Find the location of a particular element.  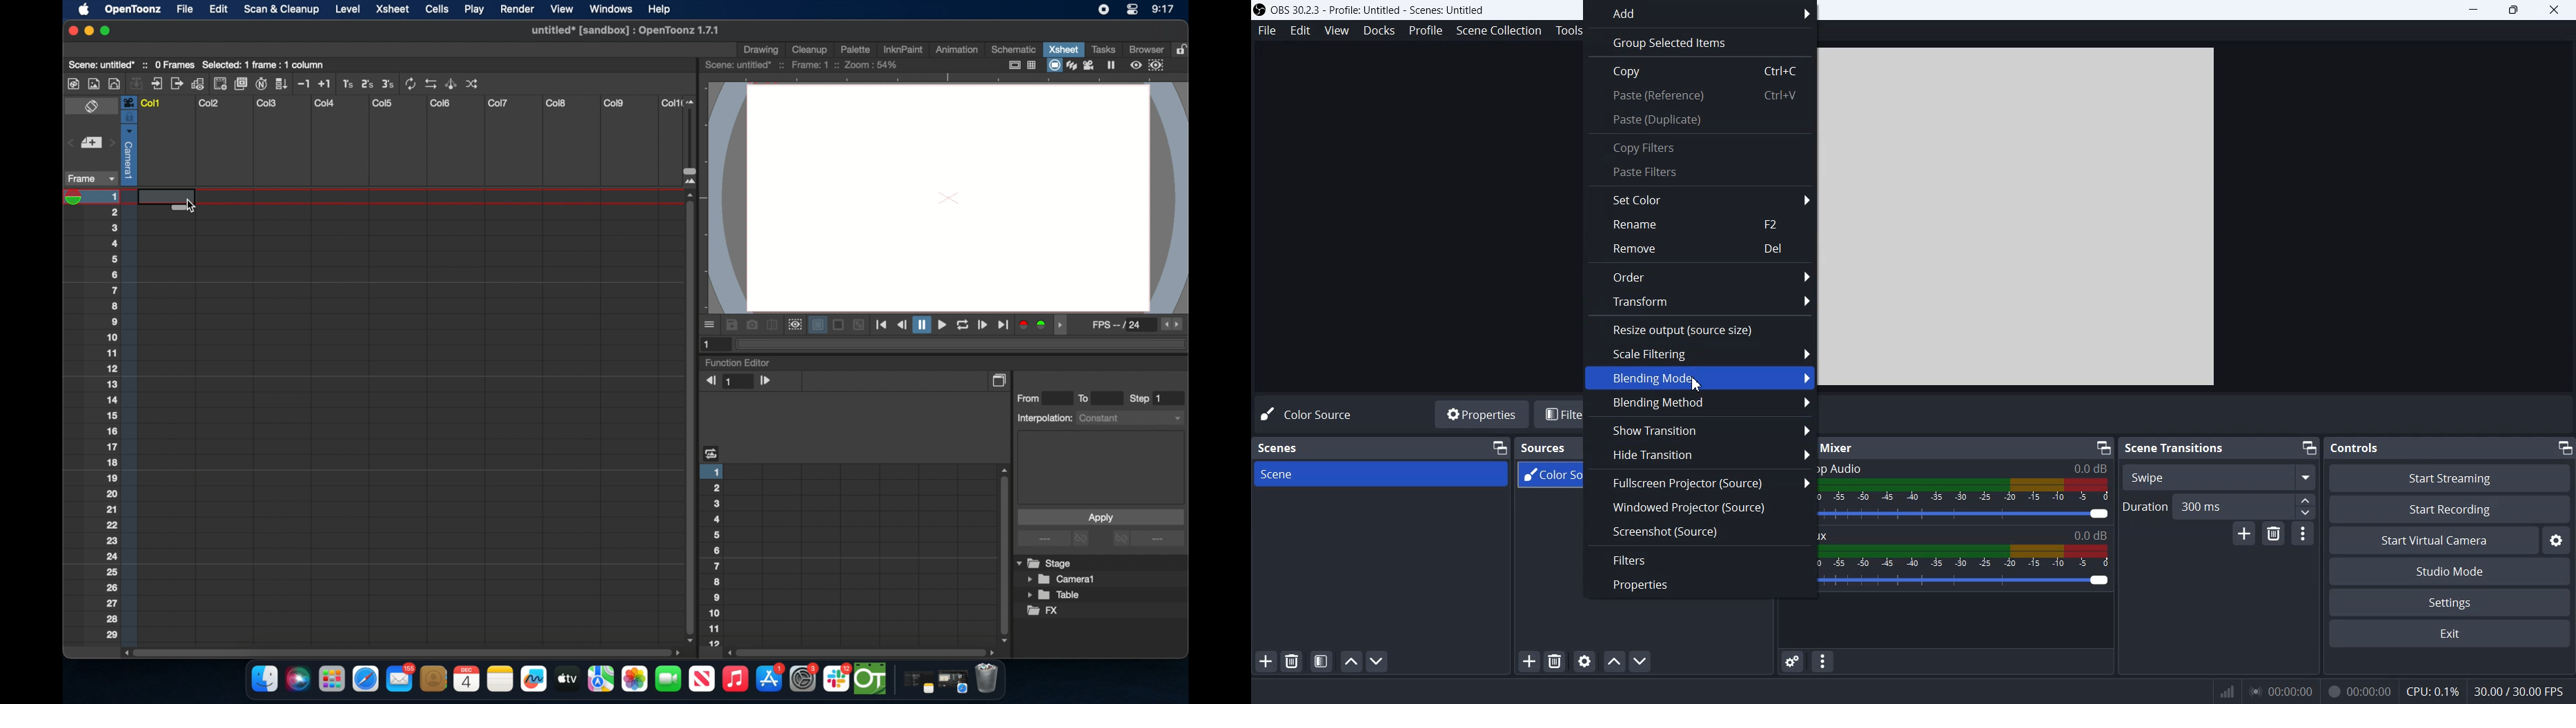

windows is located at coordinates (611, 9).